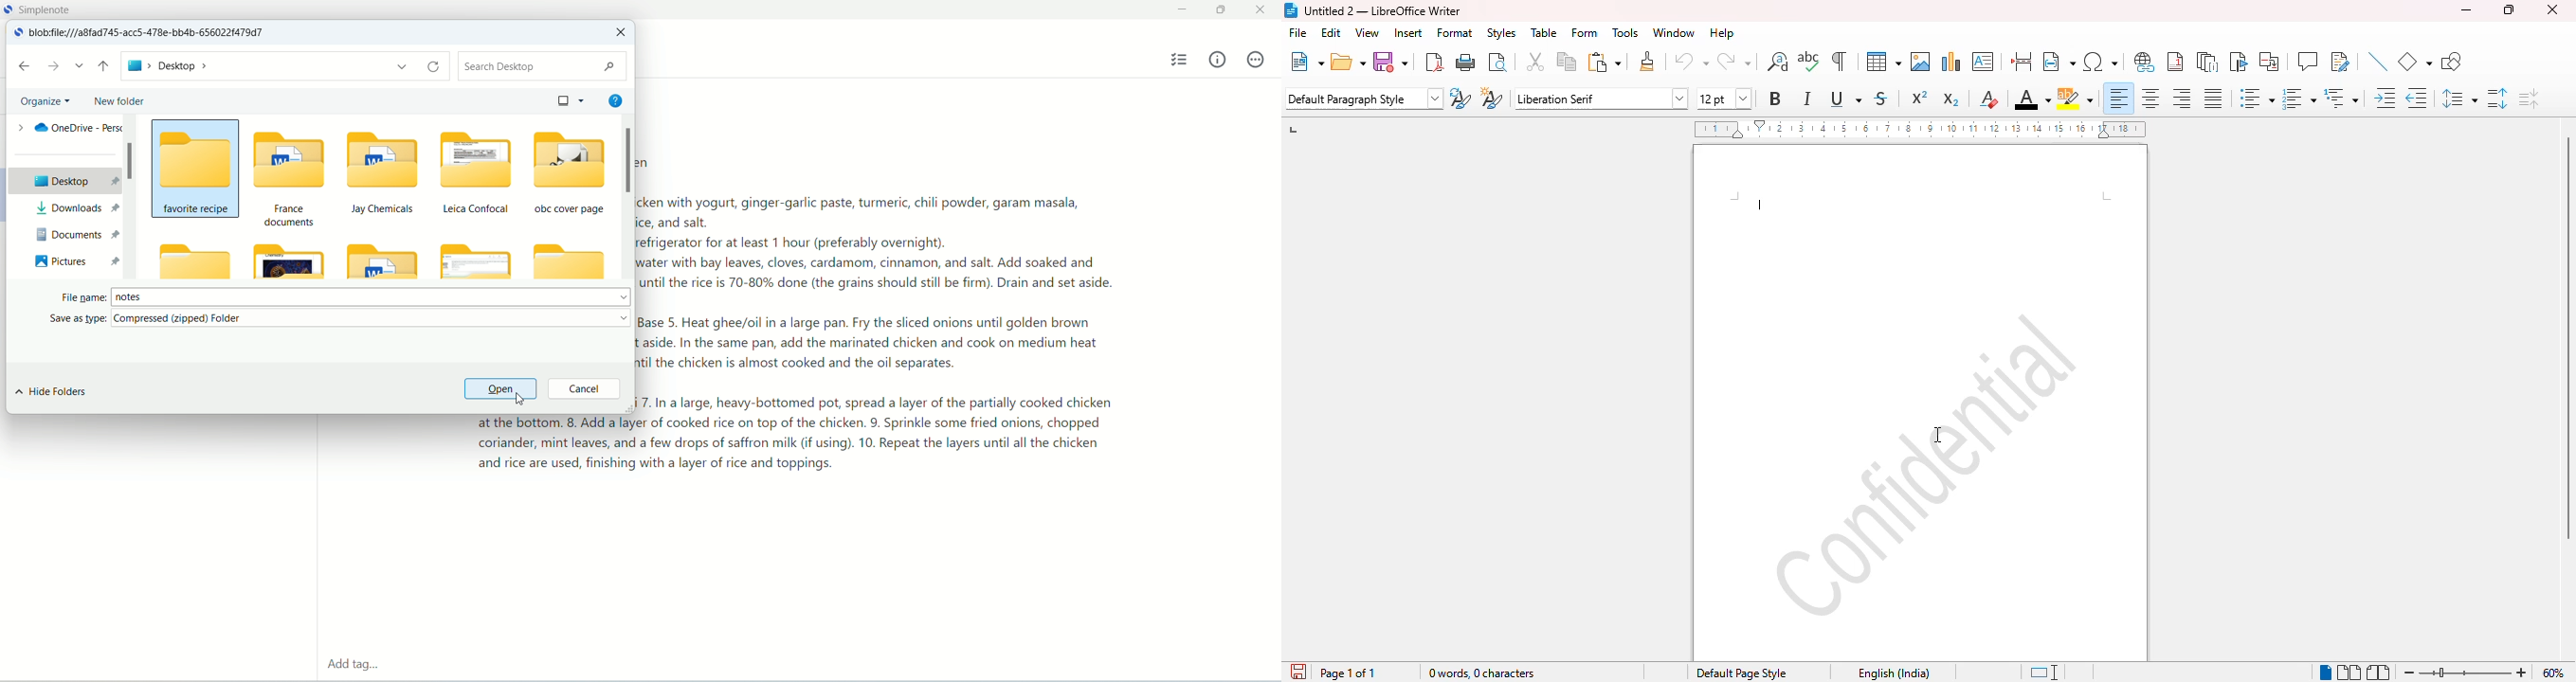 This screenshot has width=2576, height=700. I want to click on align left, so click(2119, 98).